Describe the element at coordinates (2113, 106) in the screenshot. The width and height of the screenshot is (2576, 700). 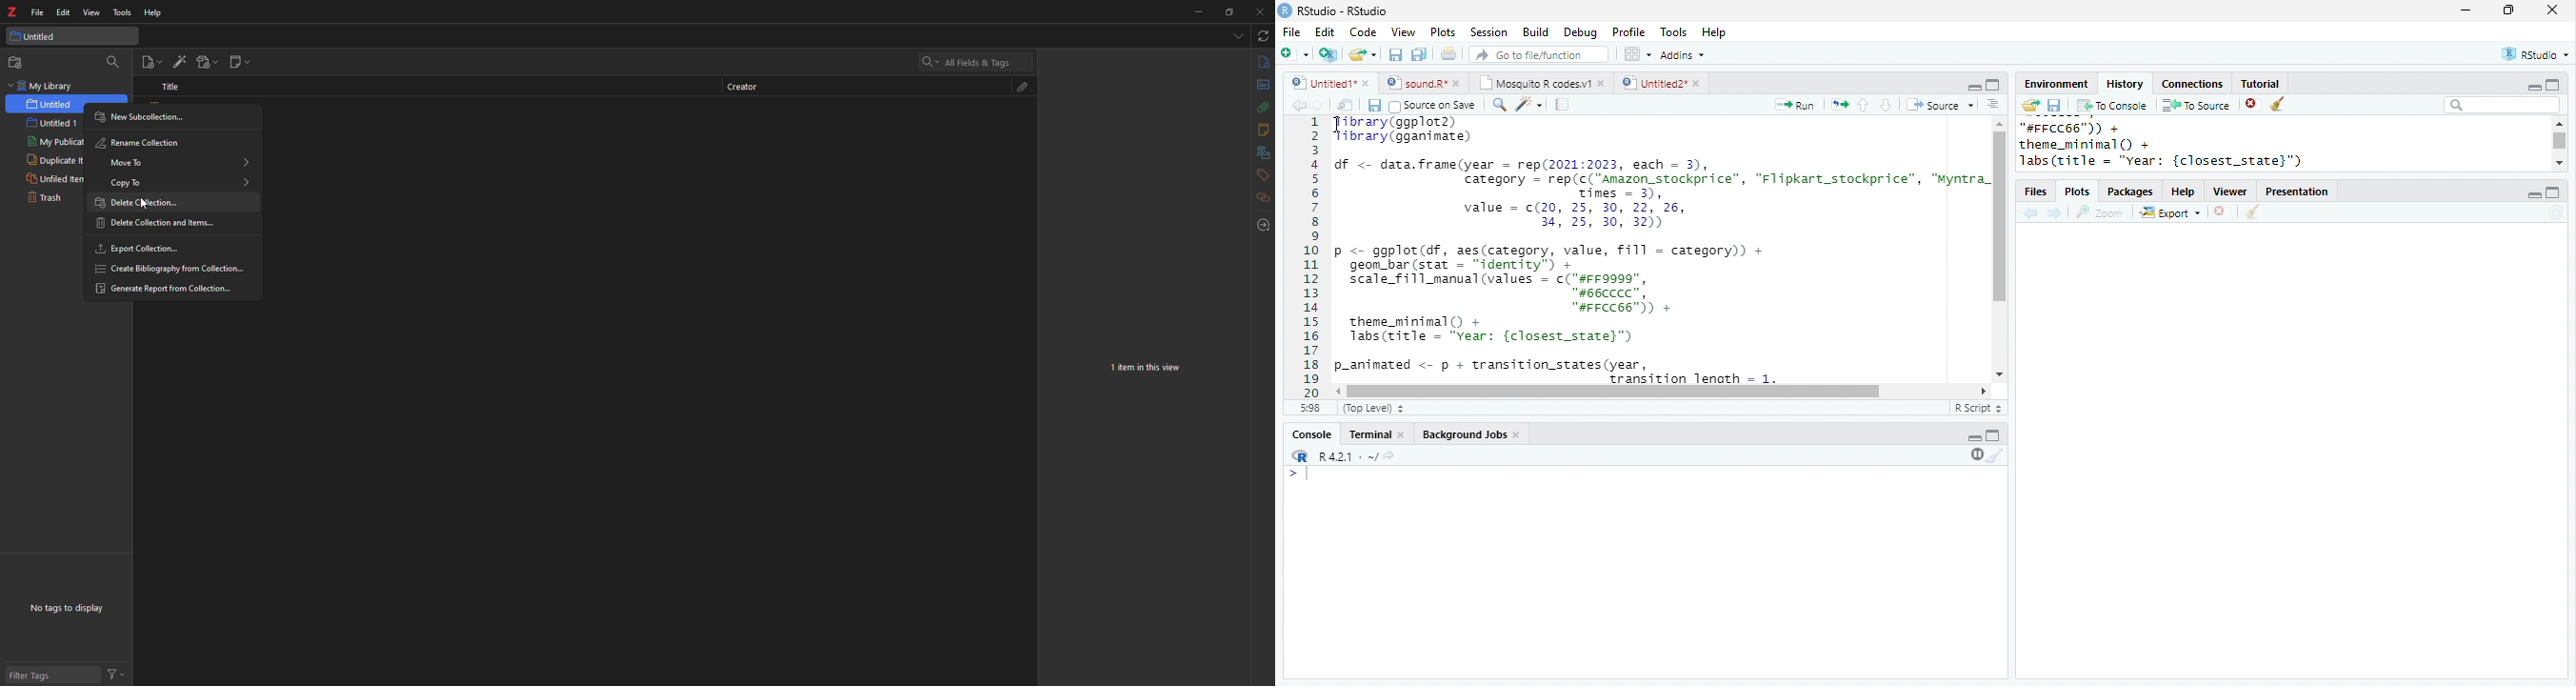
I see `To Console` at that location.